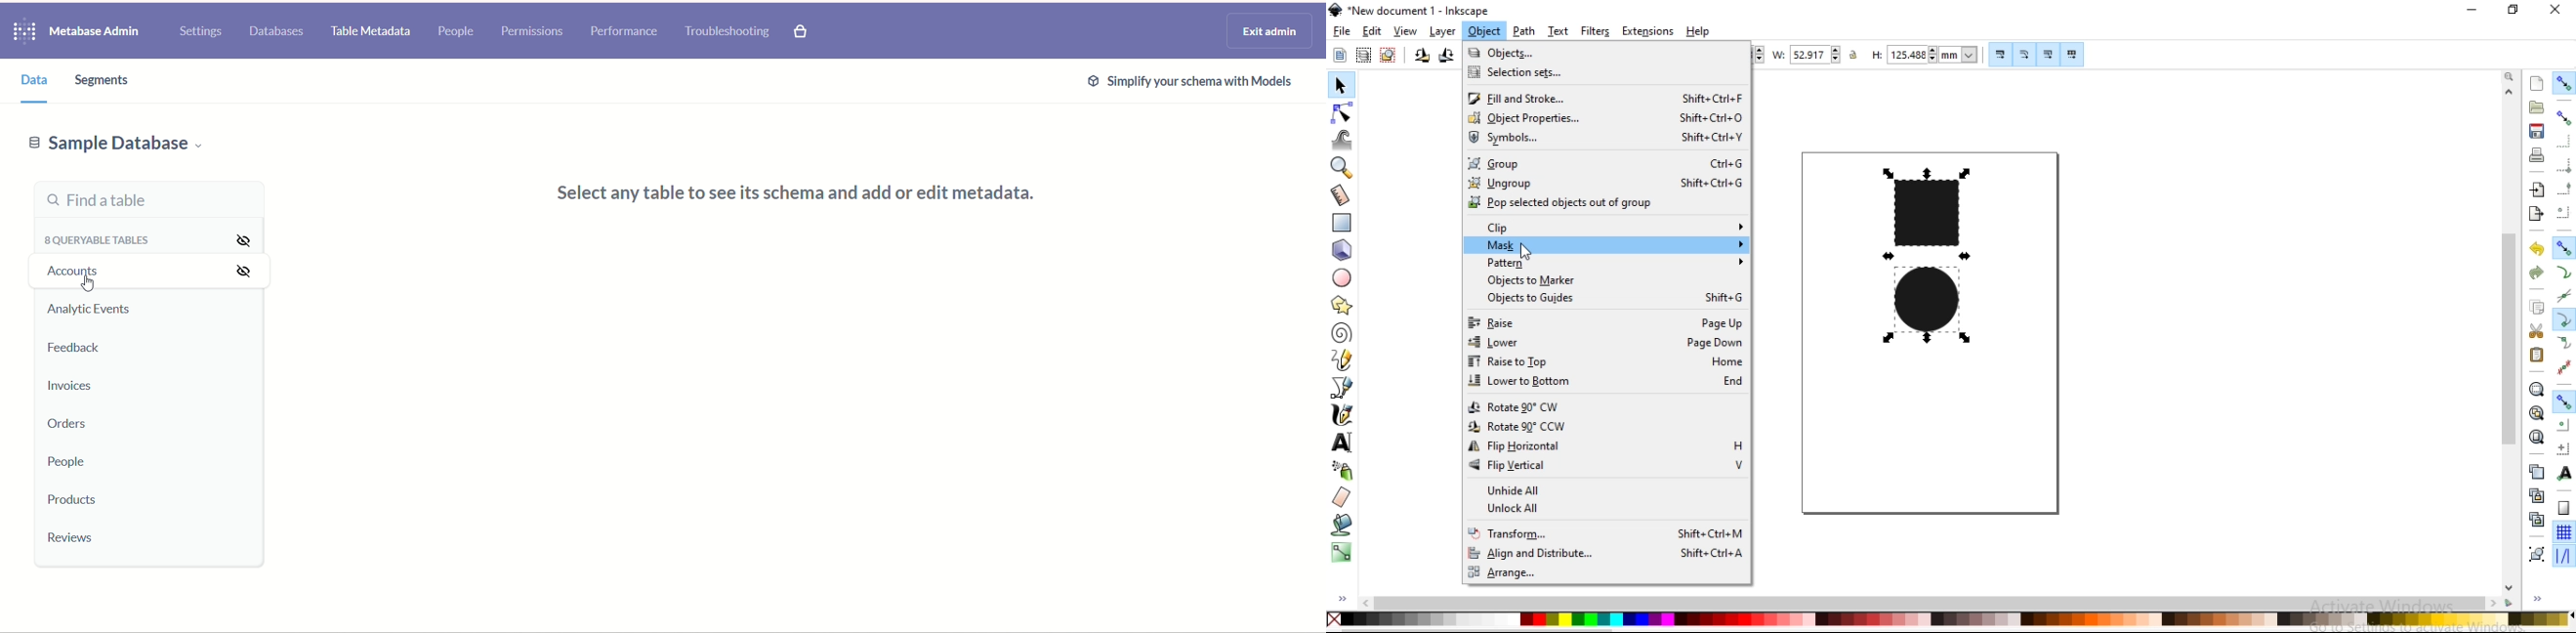  Describe the element at coordinates (101, 82) in the screenshot. I see `segments` at that location.